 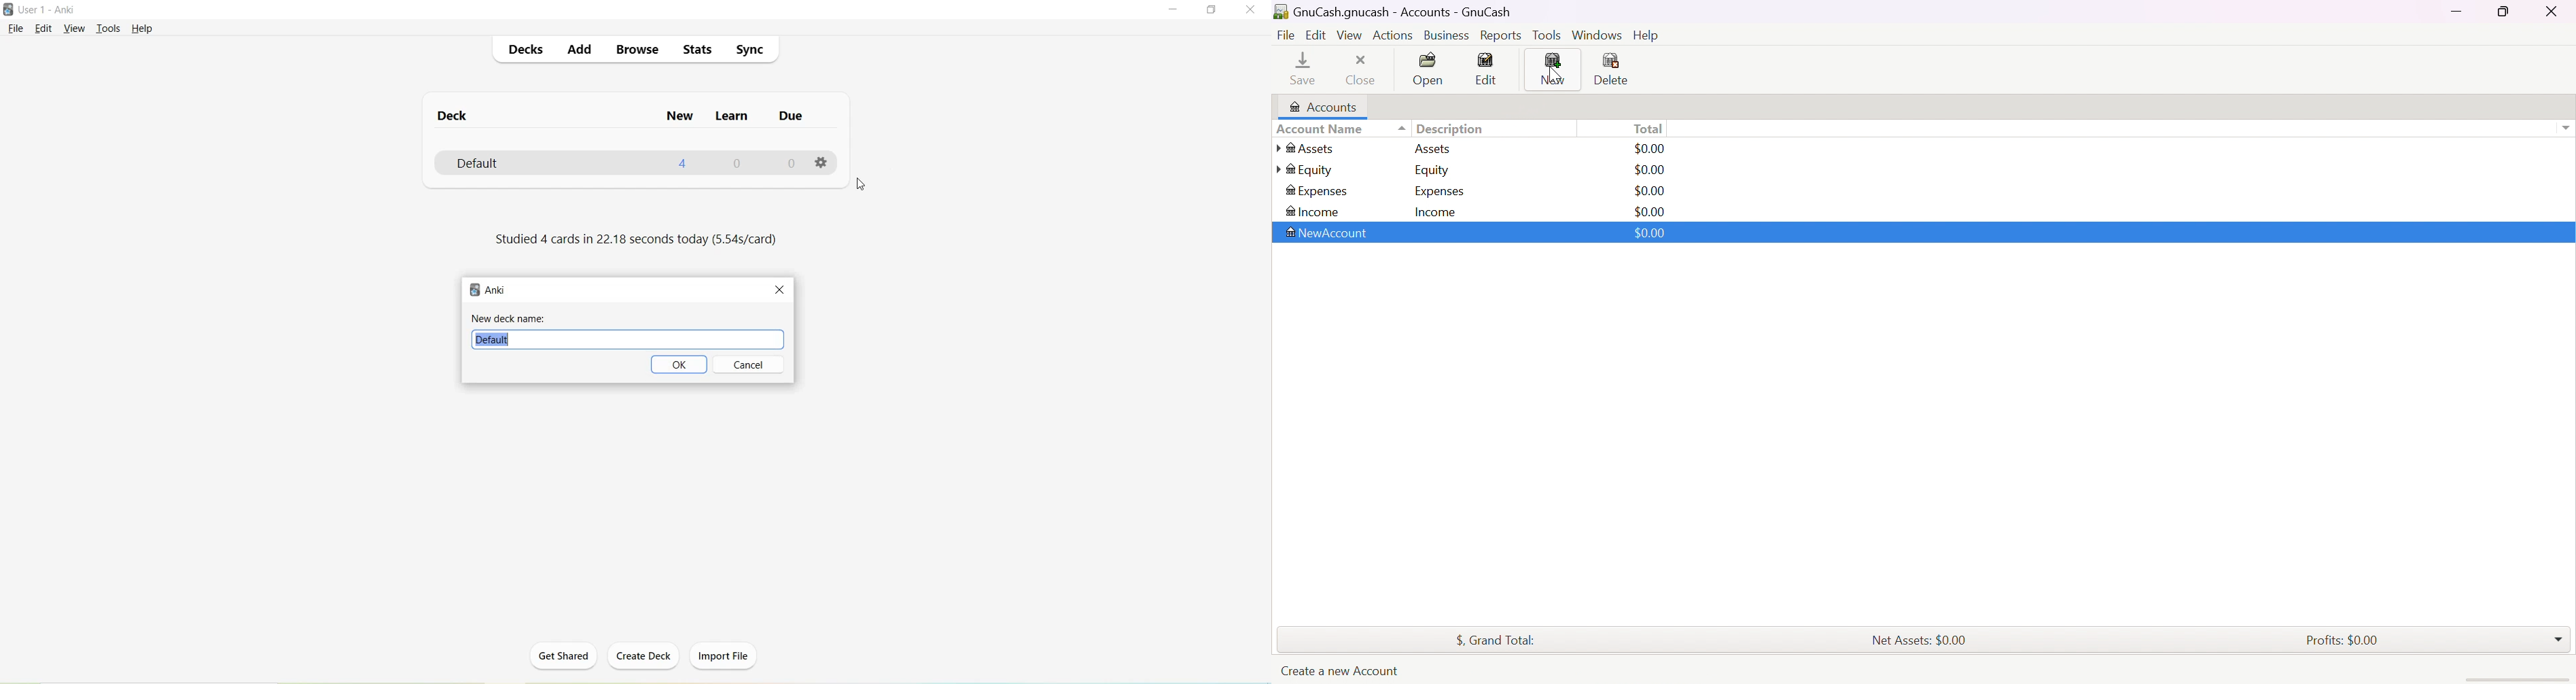 What do you see at coordinates (858, 184) in the screenshot?
I see `Cursor` at bounding box center [858, 184].